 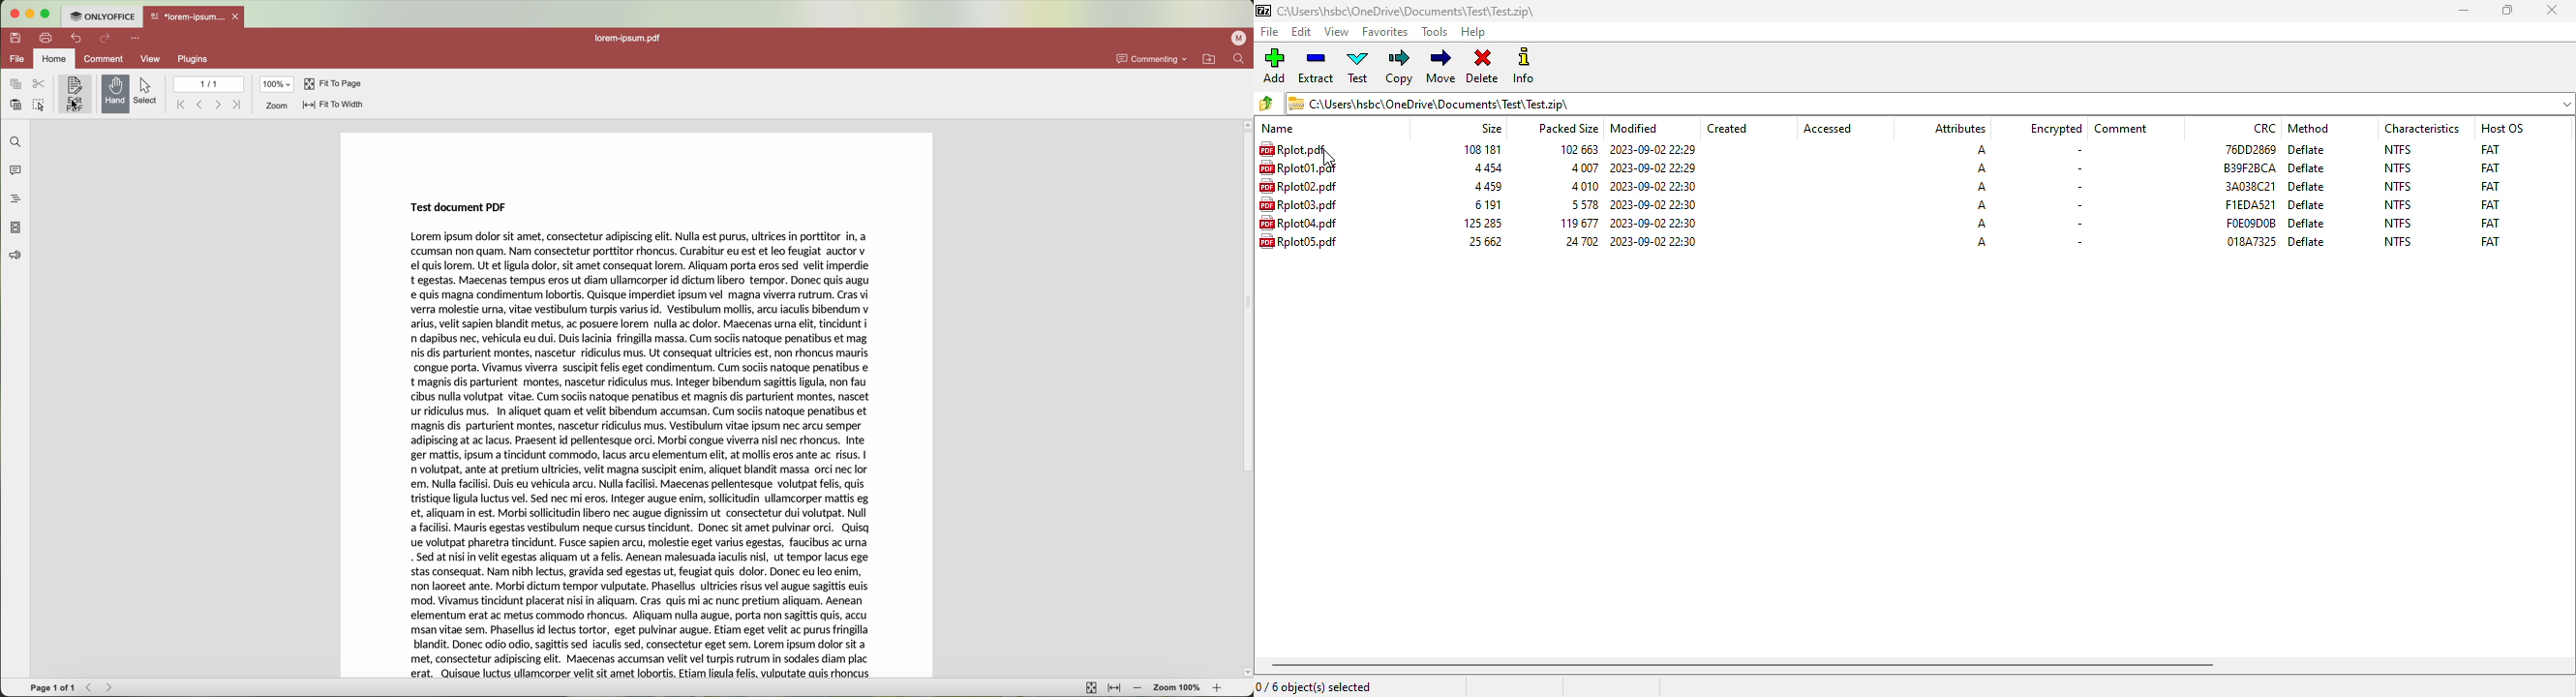 I want to click on headings, so click(x=15, y=199).